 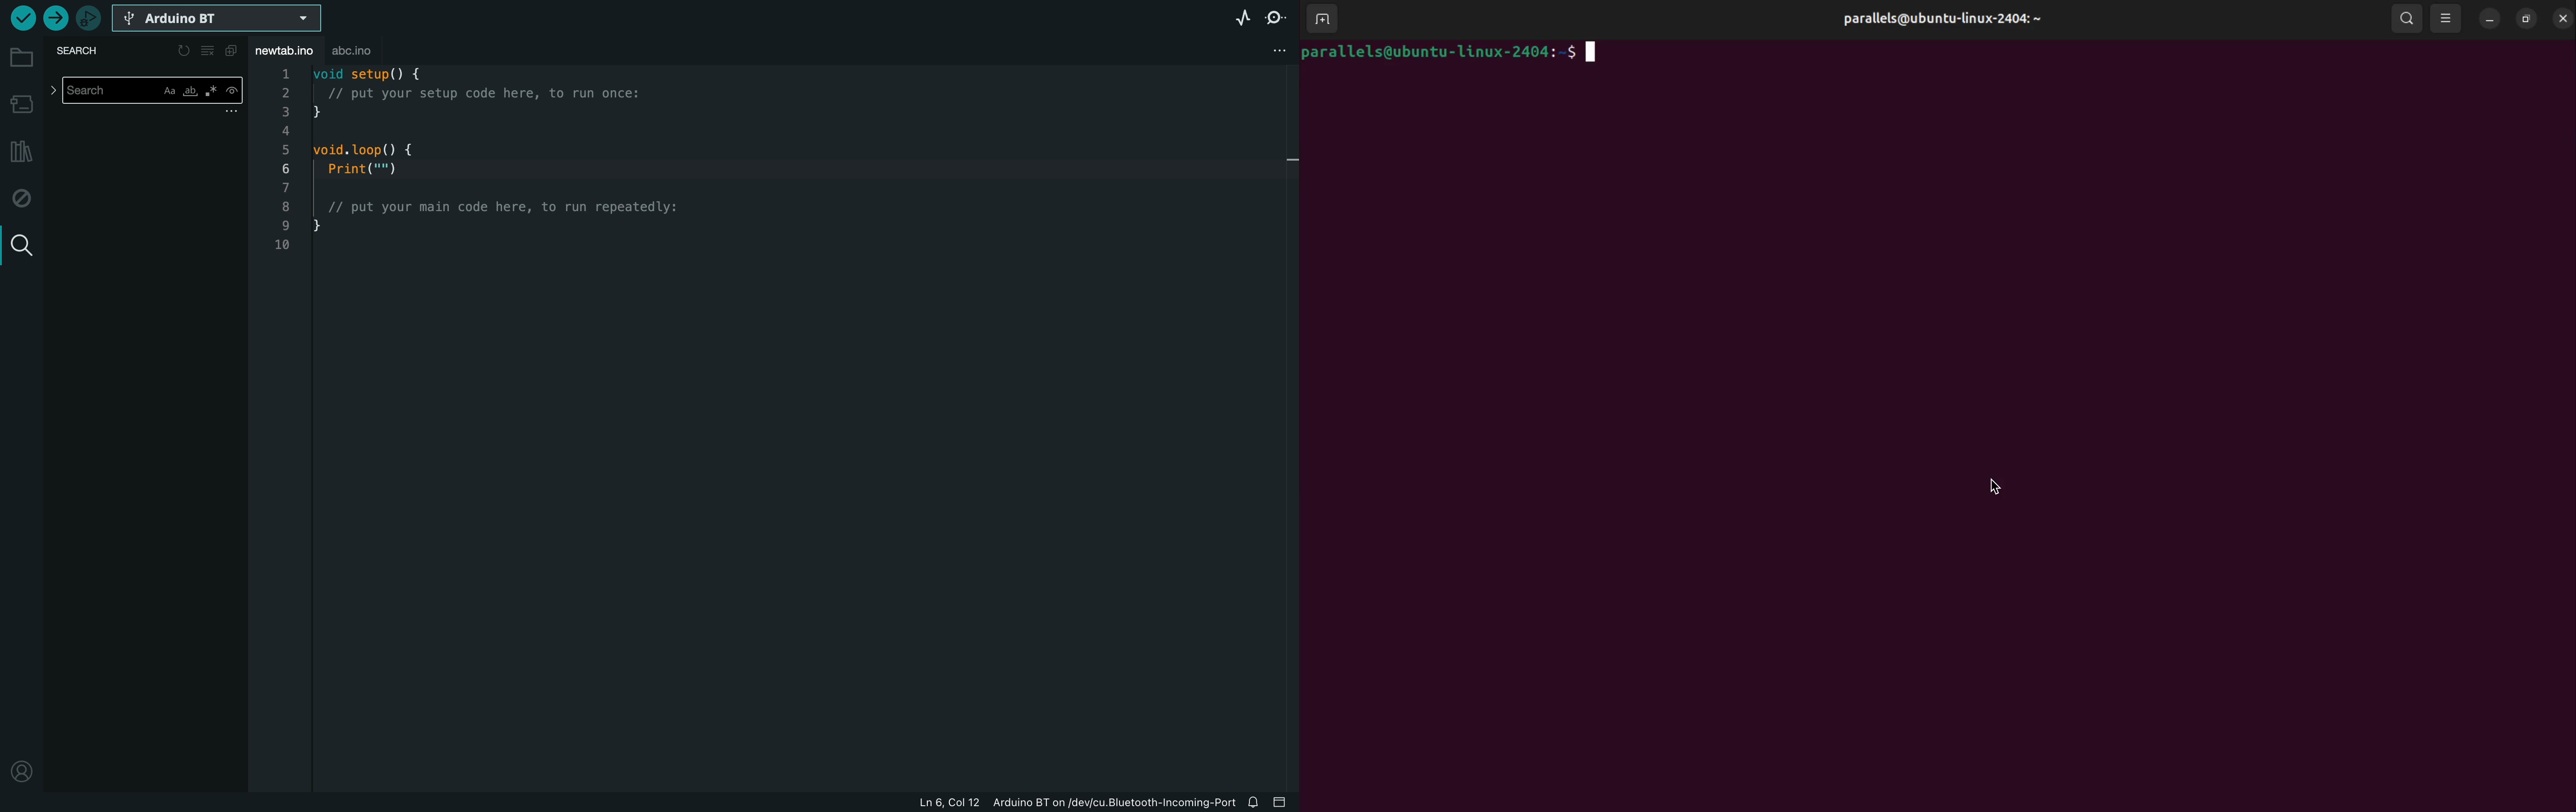 I want to click on add terminal, so click(x=1327, y=20).